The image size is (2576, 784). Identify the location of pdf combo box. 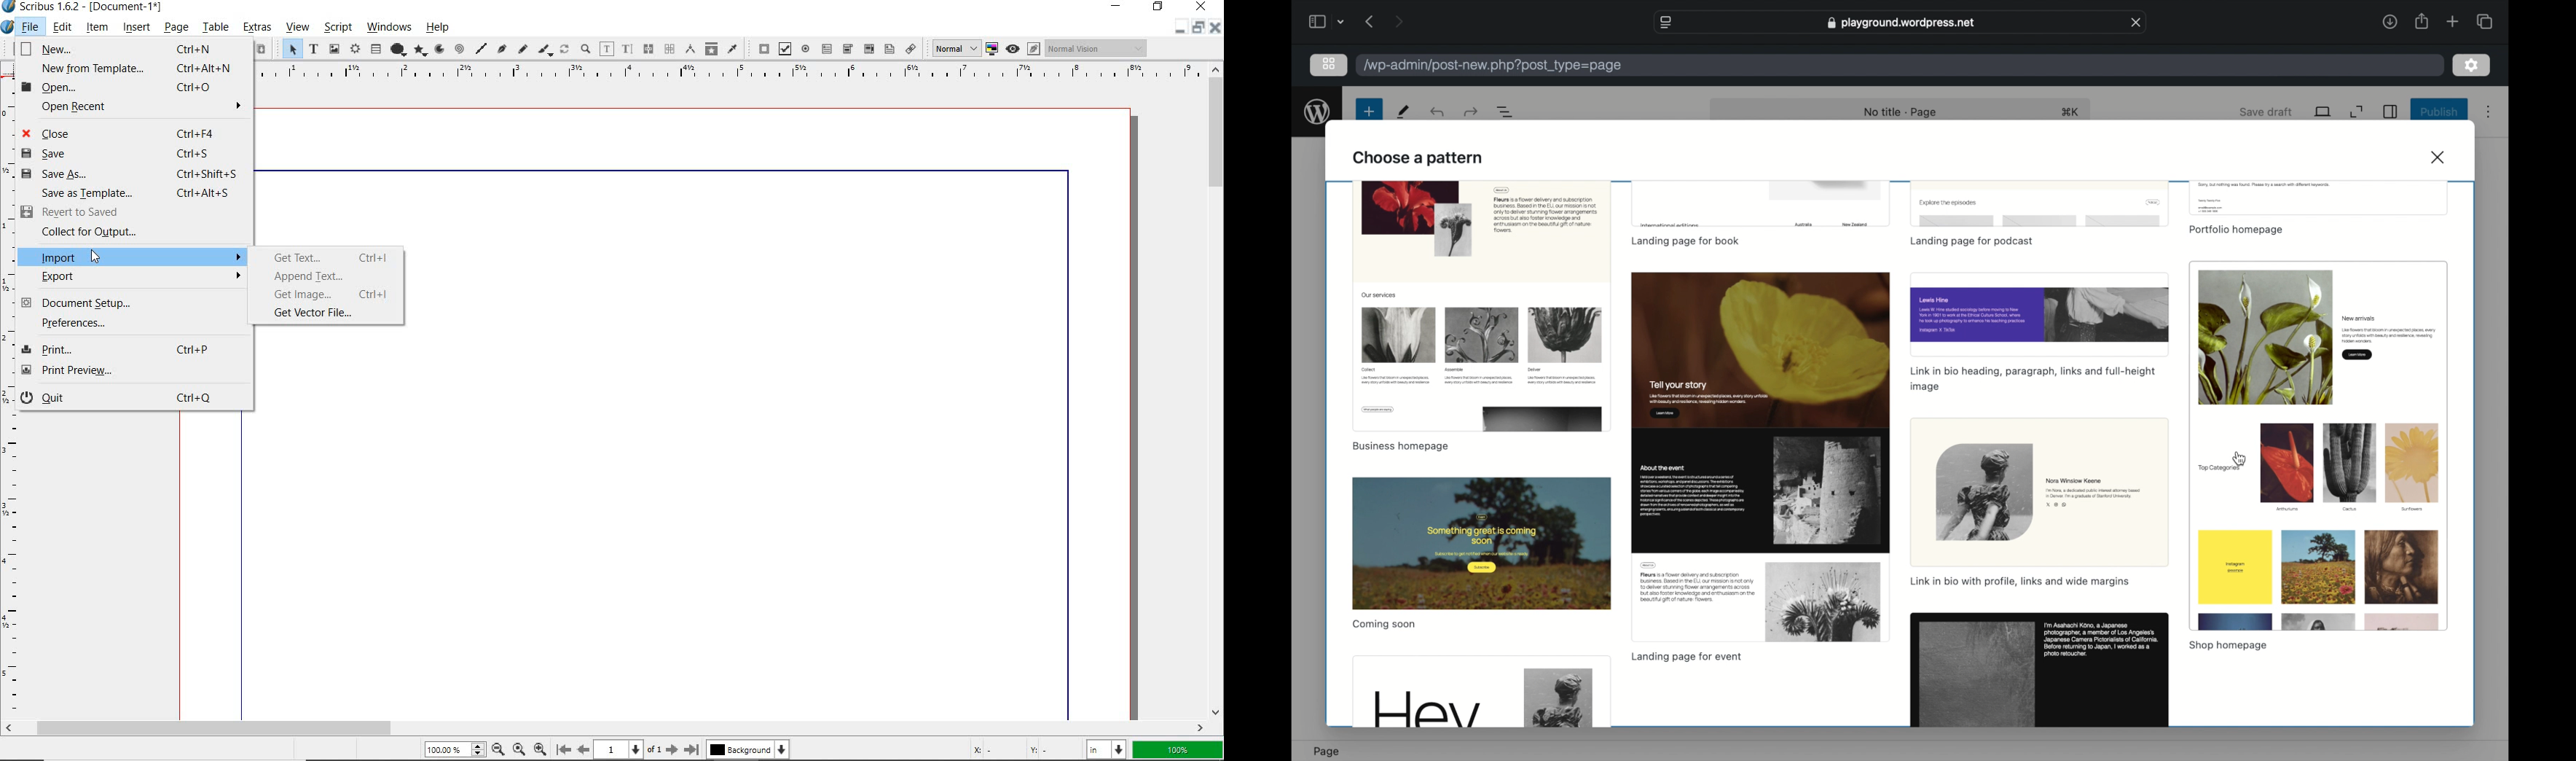
(868, 48).